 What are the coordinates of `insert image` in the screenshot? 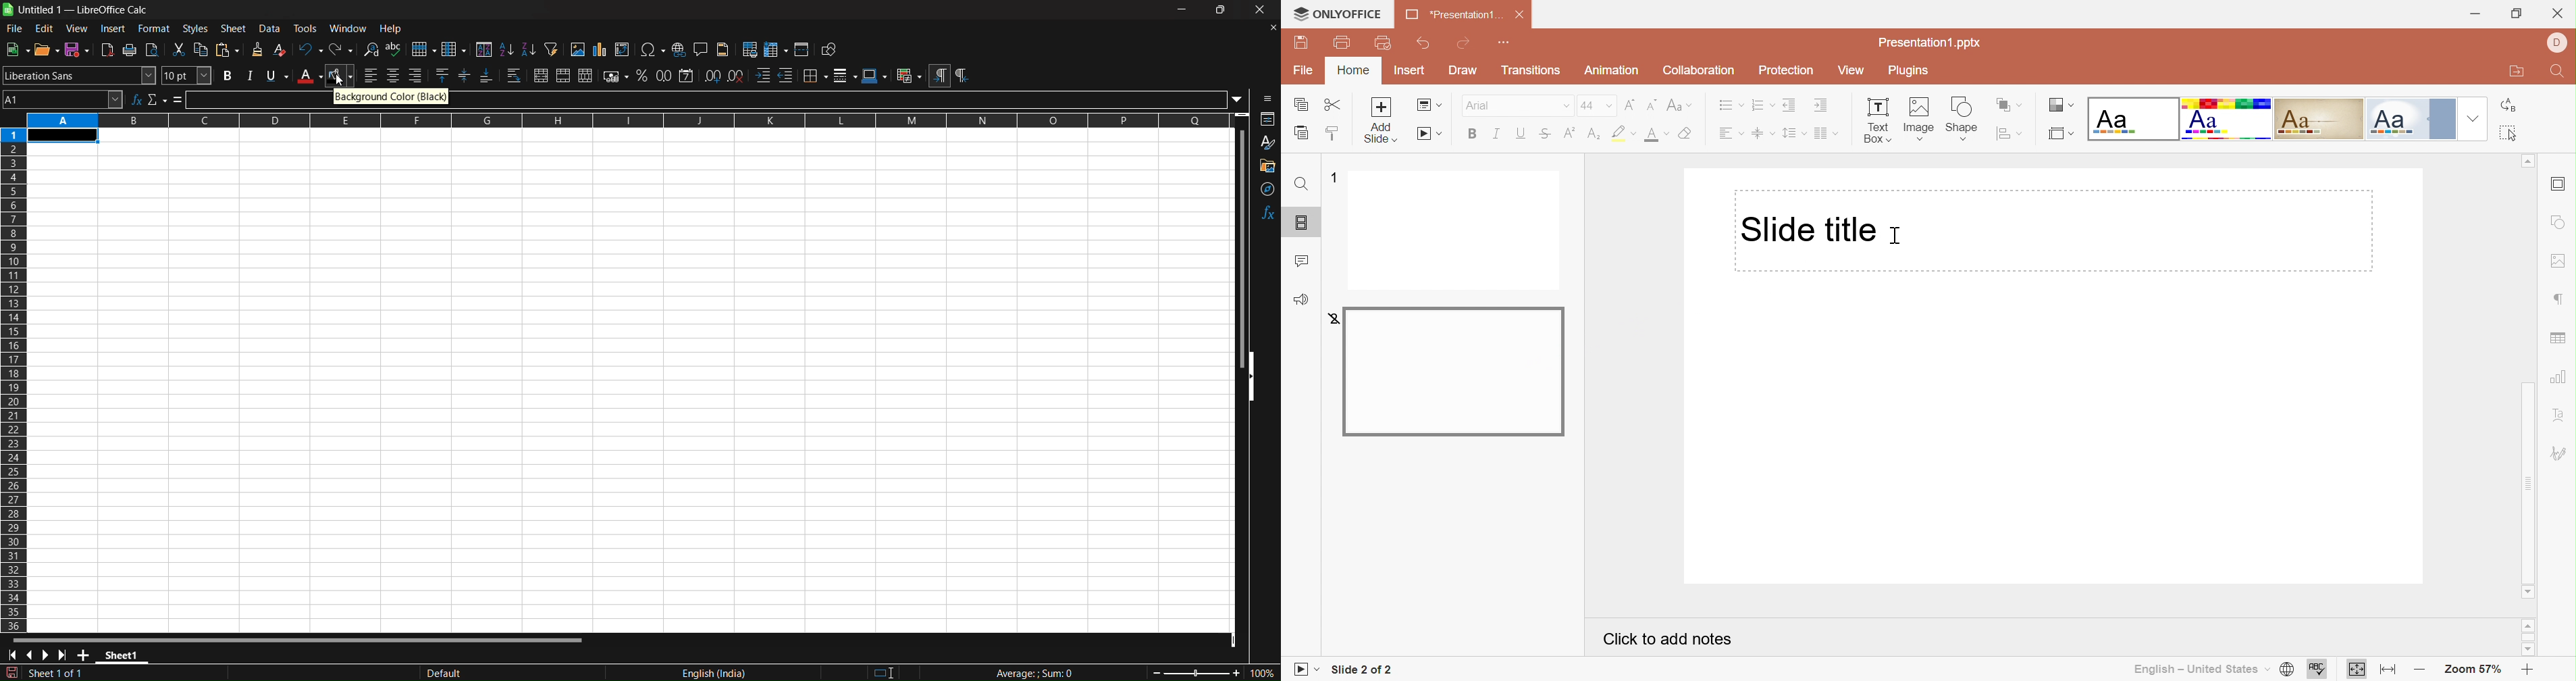 It's located at (577, 49).